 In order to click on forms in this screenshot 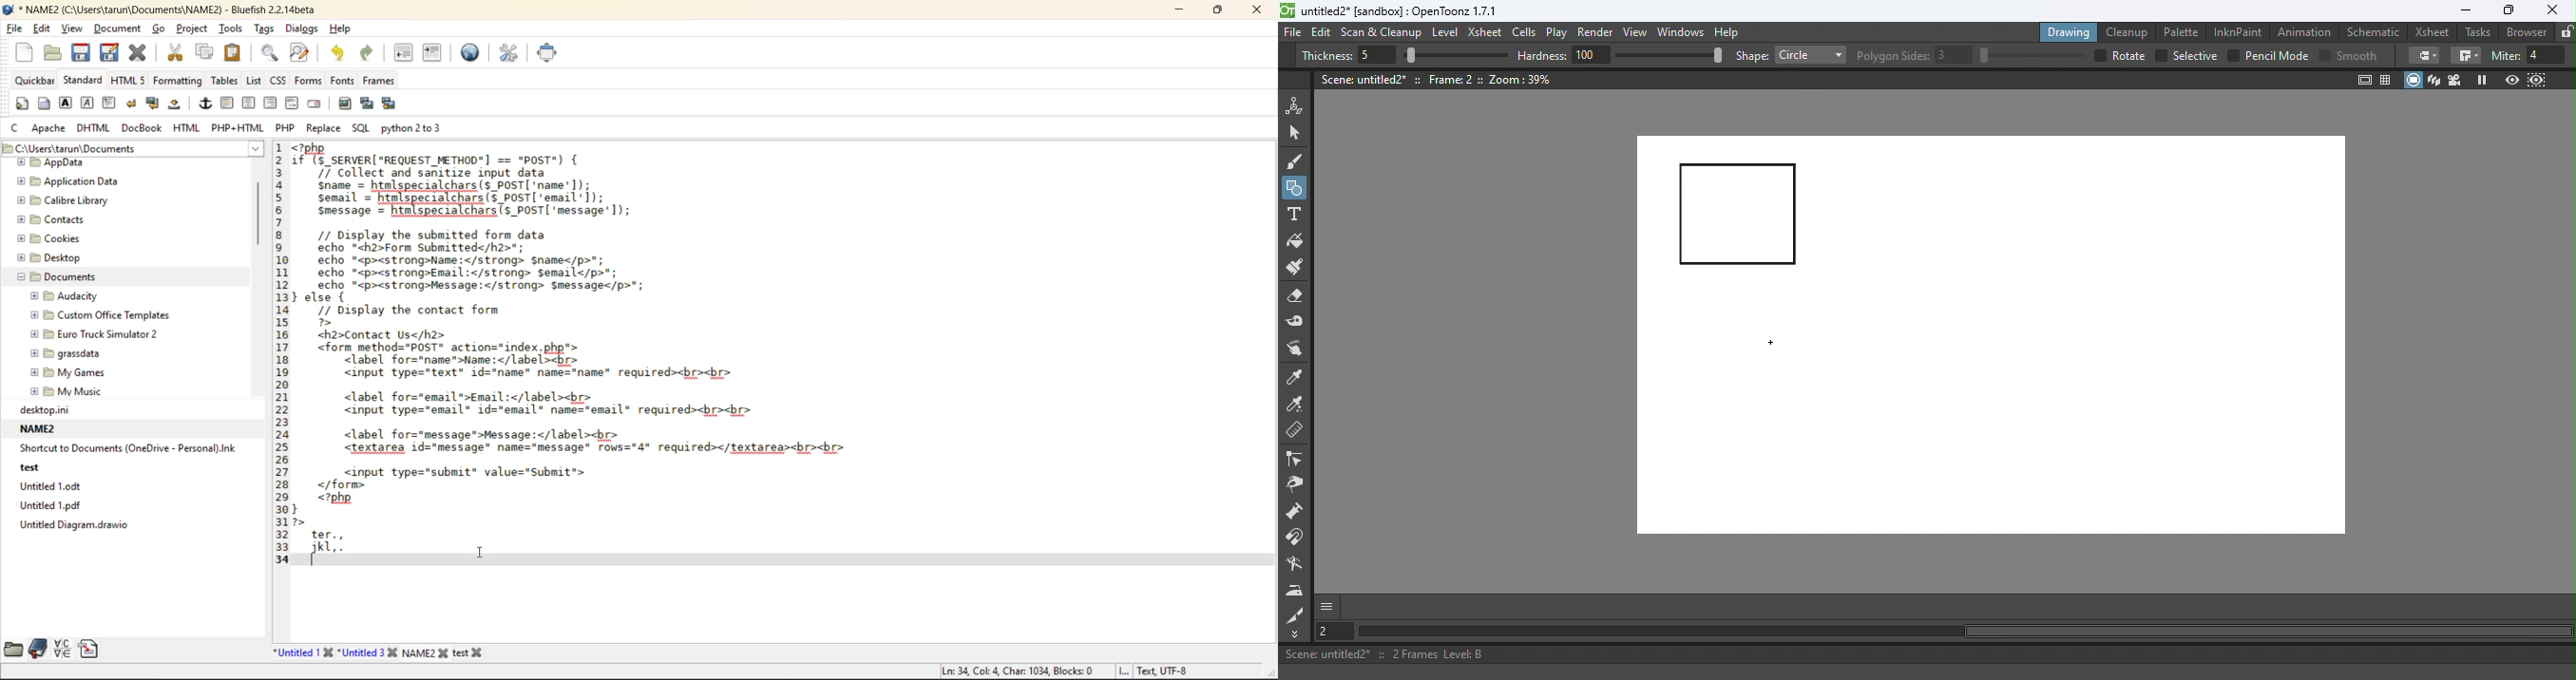, I will do `click(310, 81)`.